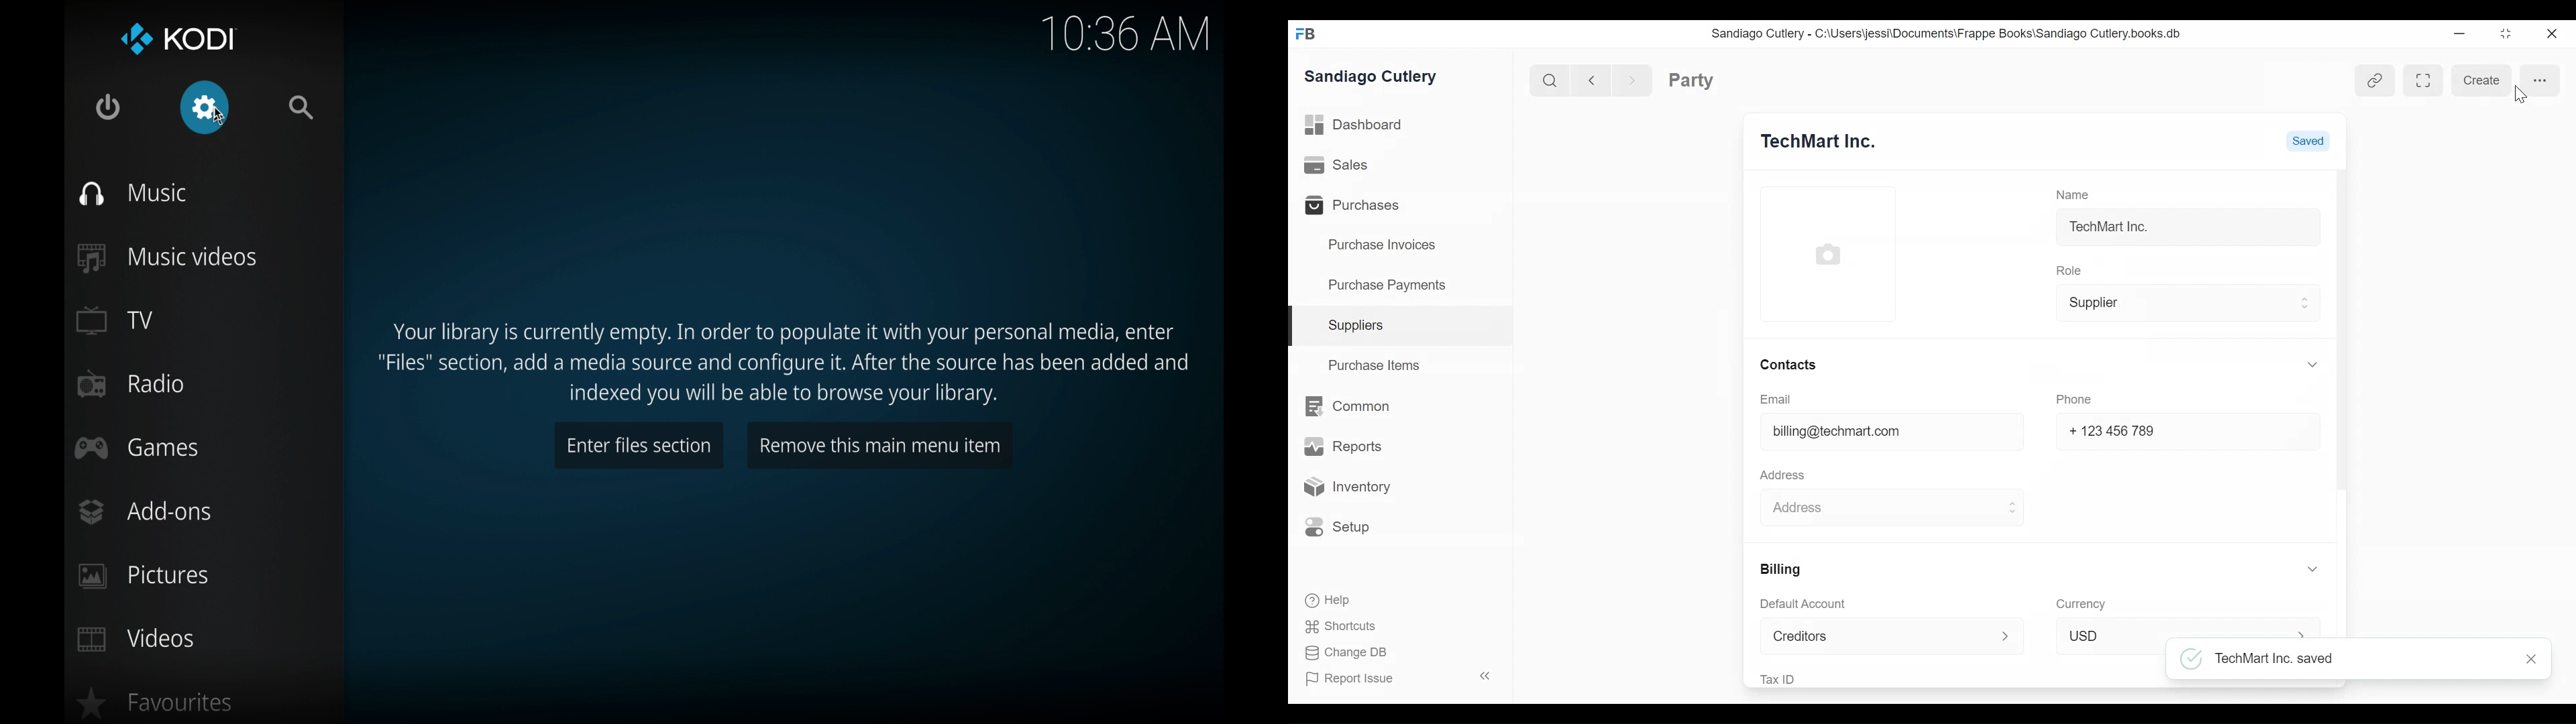 The image size is (2576, 728). What do you see at coordinates (1342, 627) in the screenshot?
I see `Shortcuts.` at bounding box center [1342, 627].